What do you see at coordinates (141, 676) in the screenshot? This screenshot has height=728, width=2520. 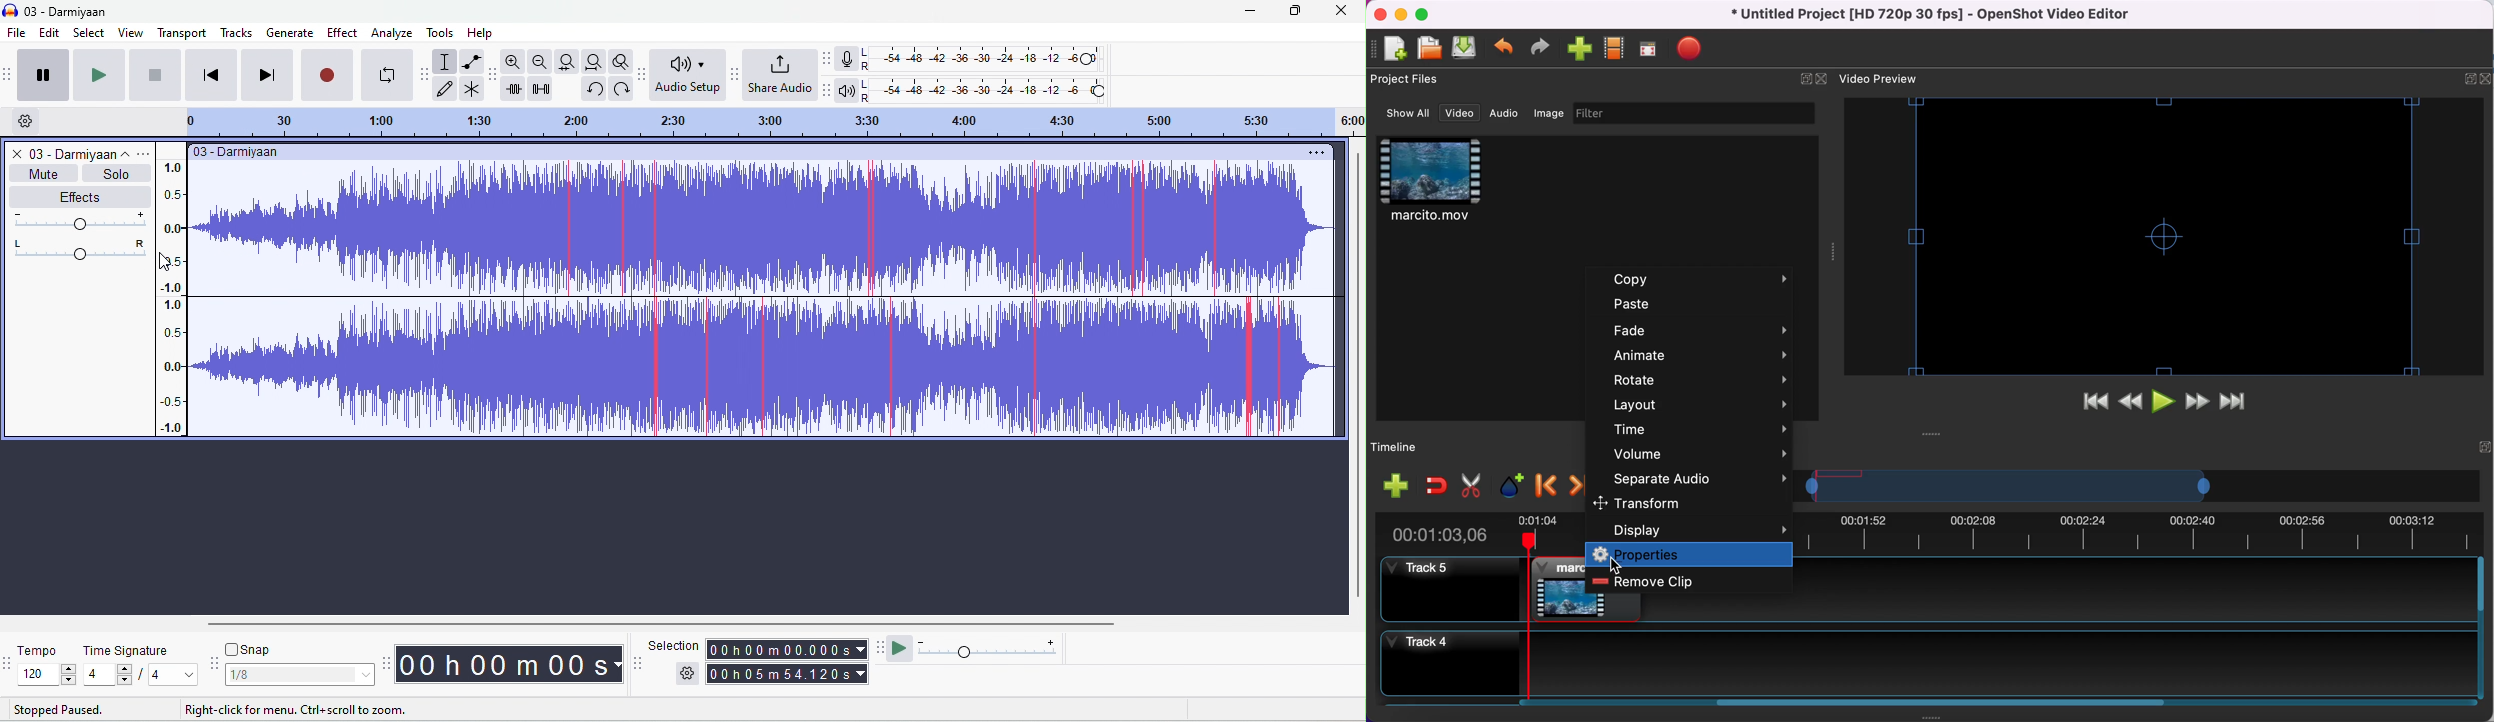 I see `select time signature` at bounding box center [141, 676].